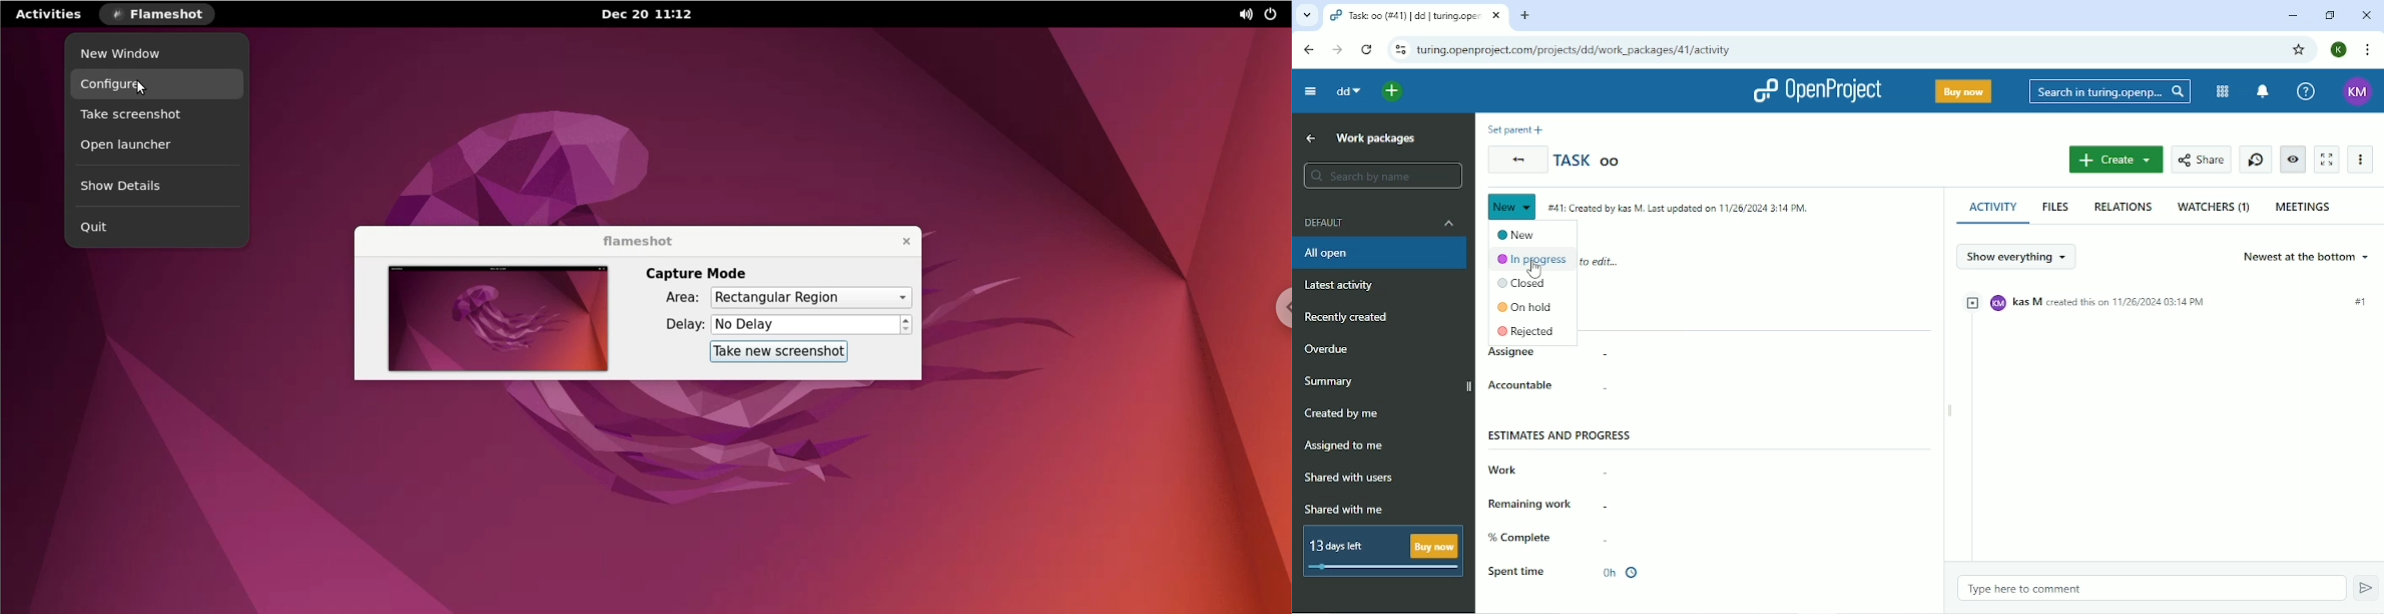  Describe the element at coordinates (908, 325) in the screenshot. I see `increment or decrement delay` at that location.